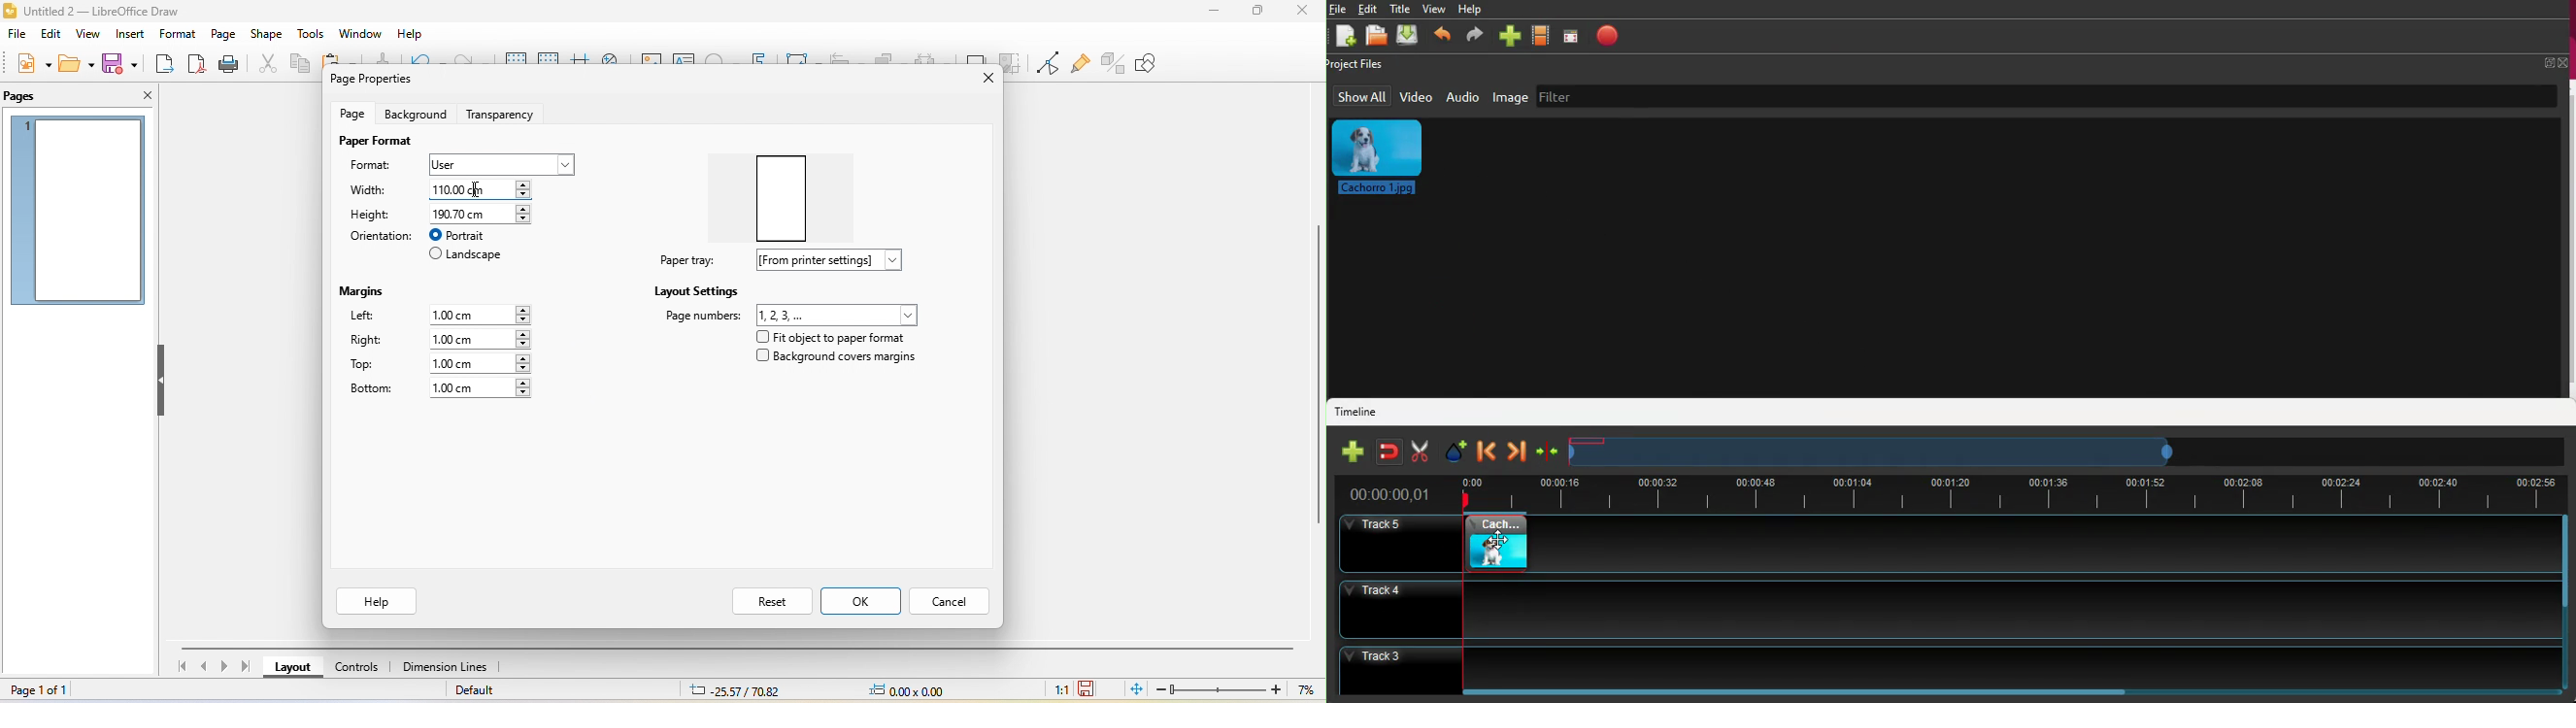 The height and width of the screenshot is (728, 2576). What do you see at coordinates (75, 63) in the screenshot?
I see `open` at bounding box center [75, 63].